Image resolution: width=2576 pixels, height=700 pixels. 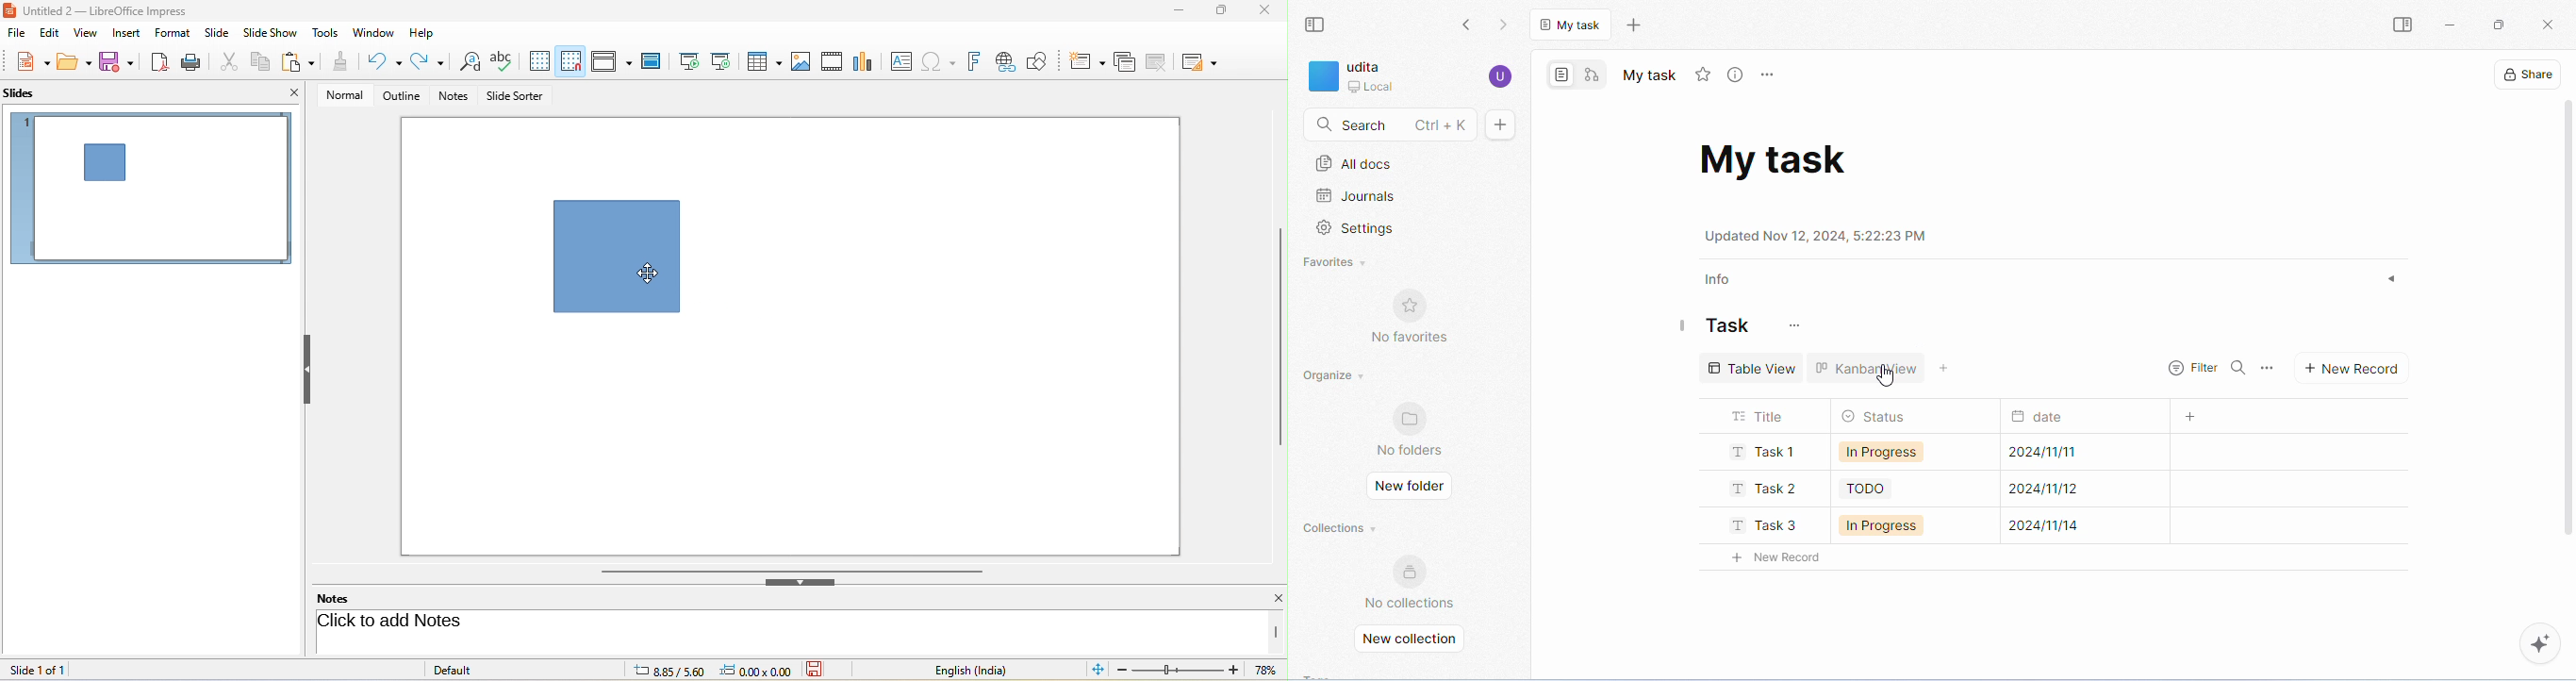 I want to click on start from first slide , so click(x=689, y=60).